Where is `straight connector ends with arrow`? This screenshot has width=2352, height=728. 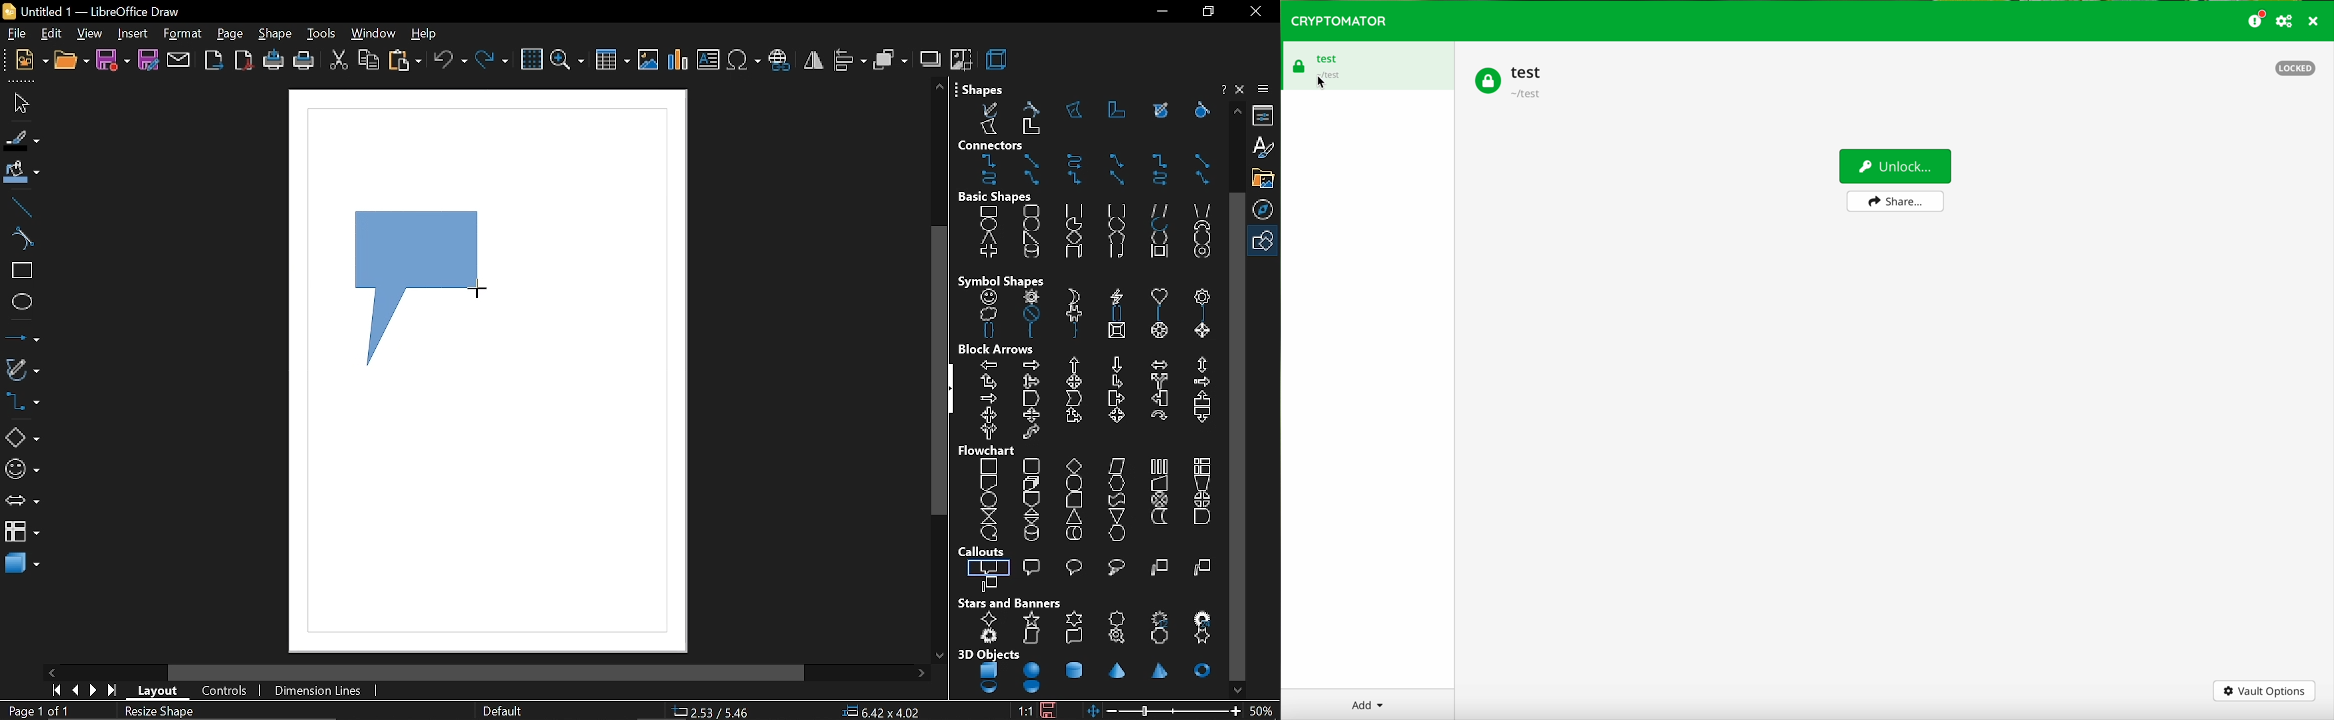
straight connector ends with arrow is located at coordinates (1030, 160).